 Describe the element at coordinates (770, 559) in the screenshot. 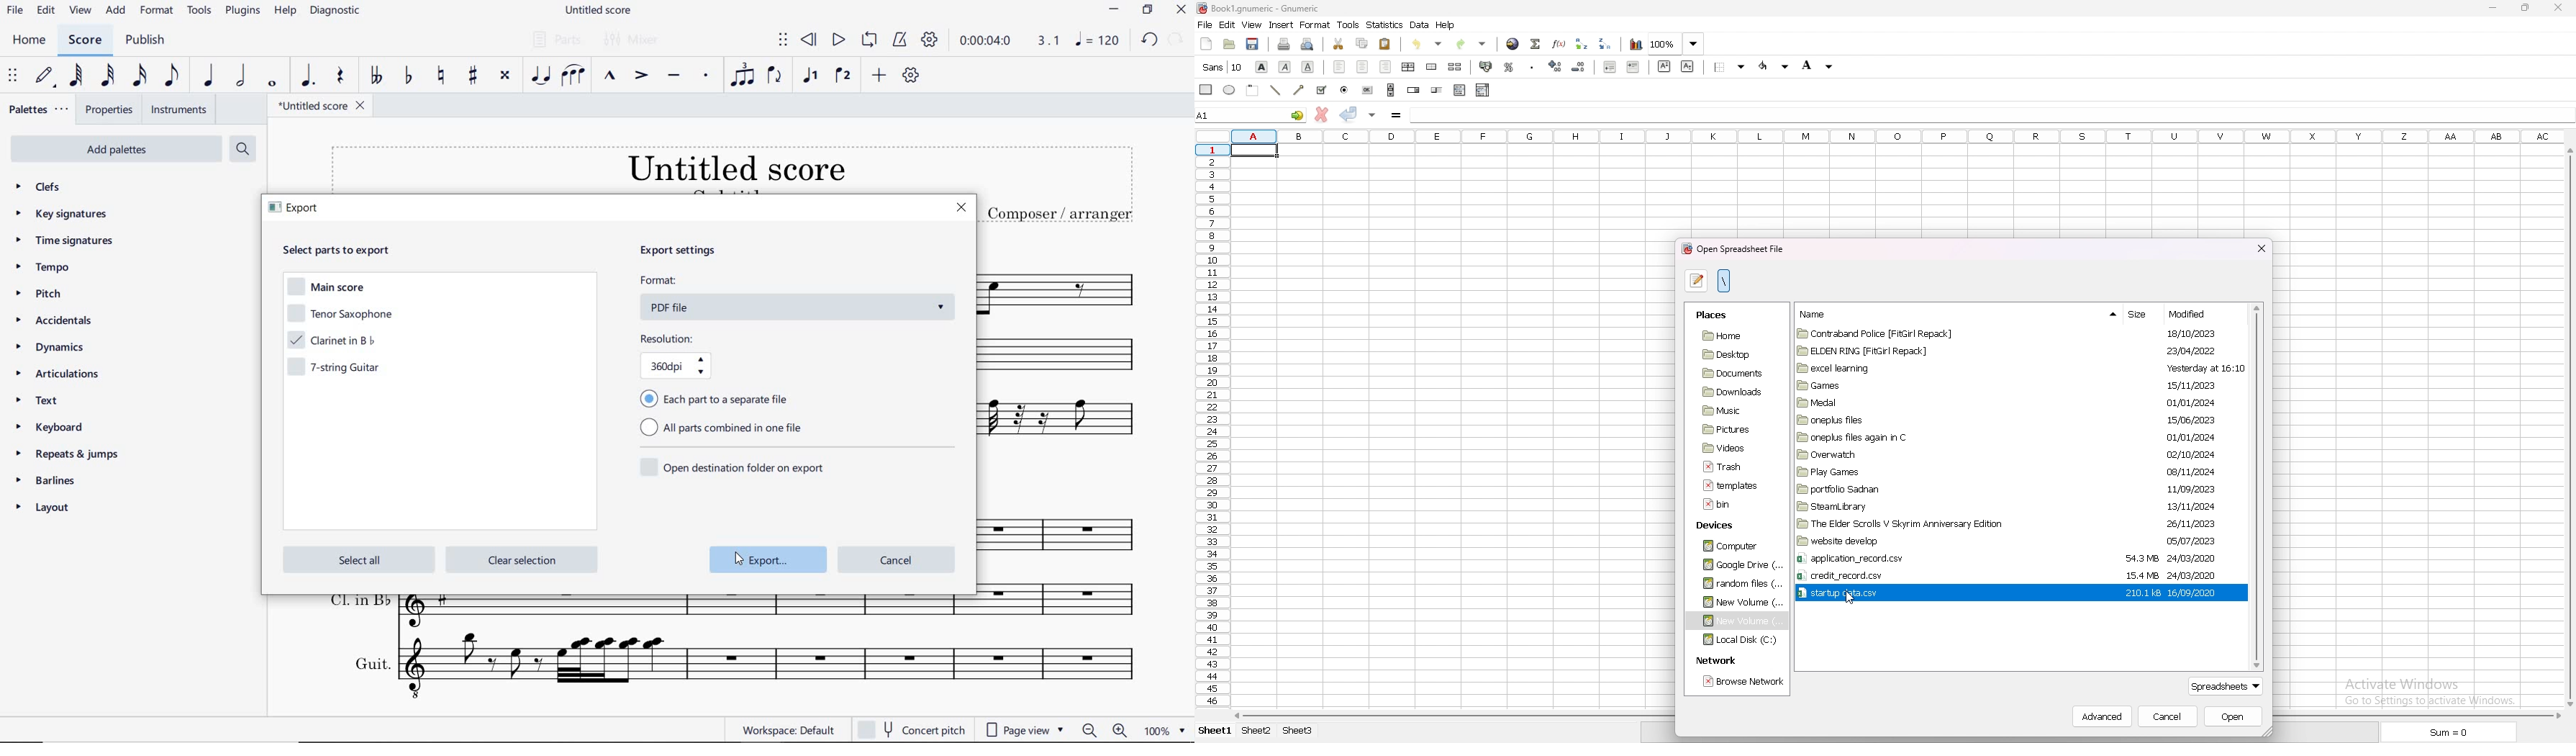

I see `export` at that location.